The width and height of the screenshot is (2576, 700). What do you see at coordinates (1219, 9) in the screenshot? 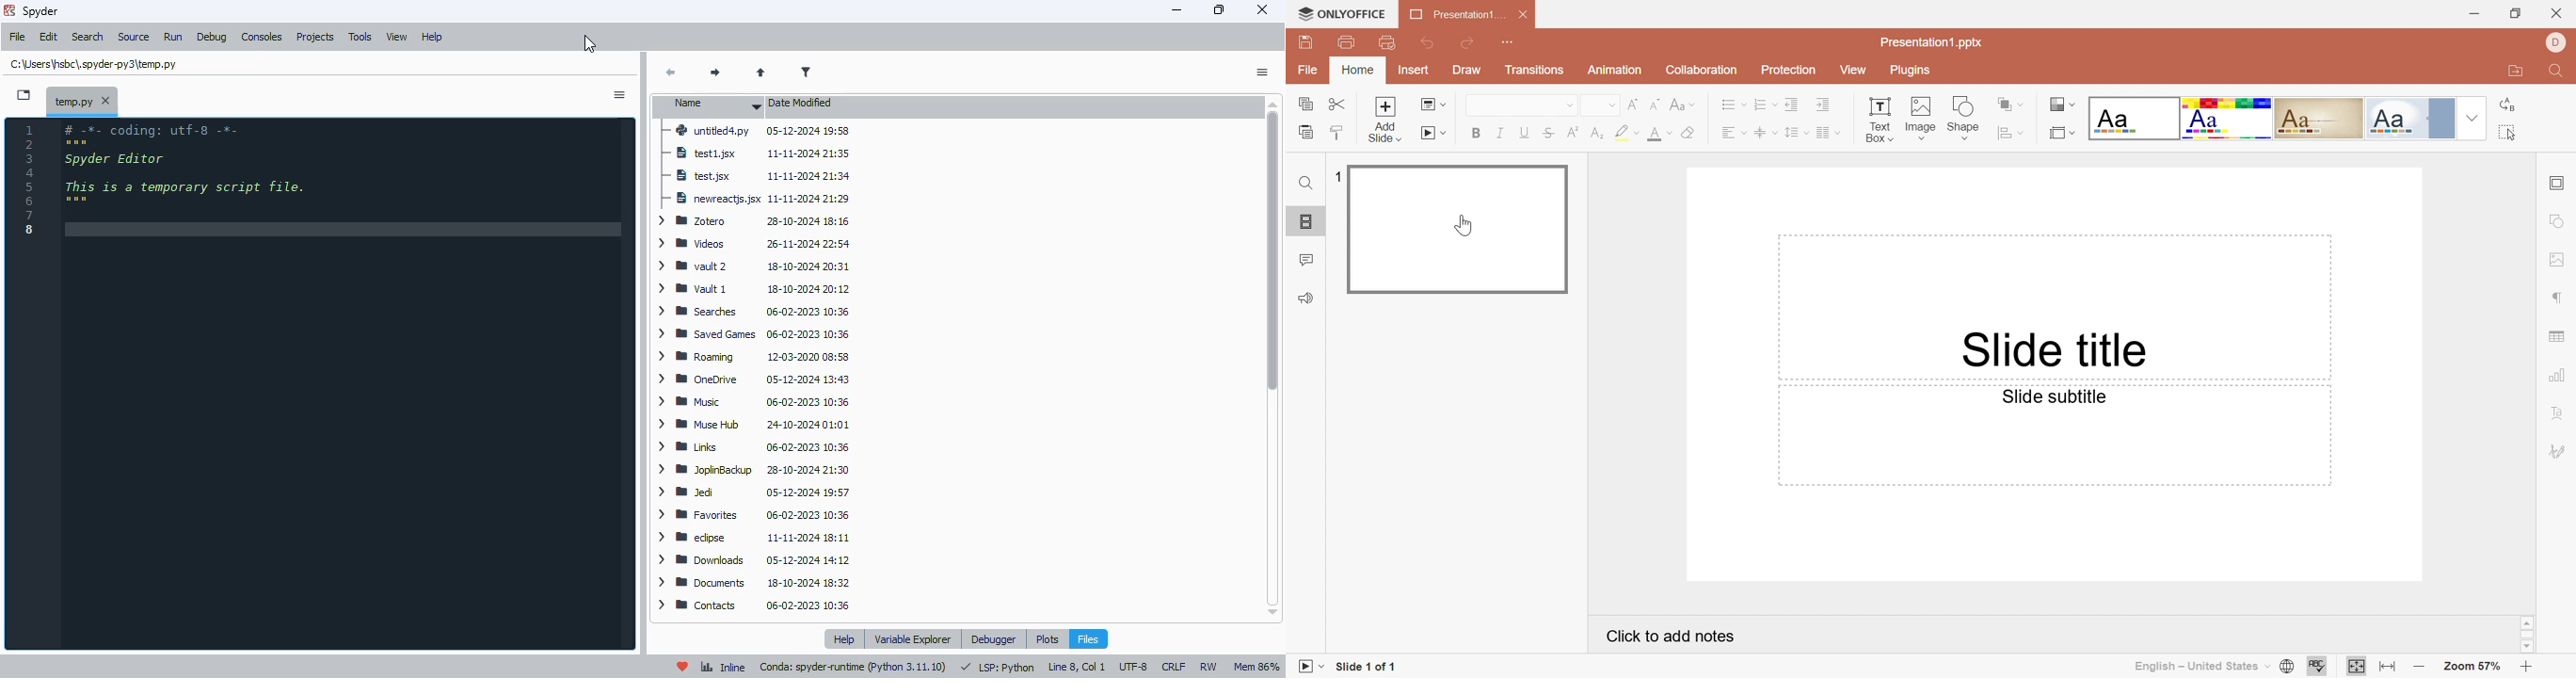
I see `maximize` at bounding box center [1219, 9].